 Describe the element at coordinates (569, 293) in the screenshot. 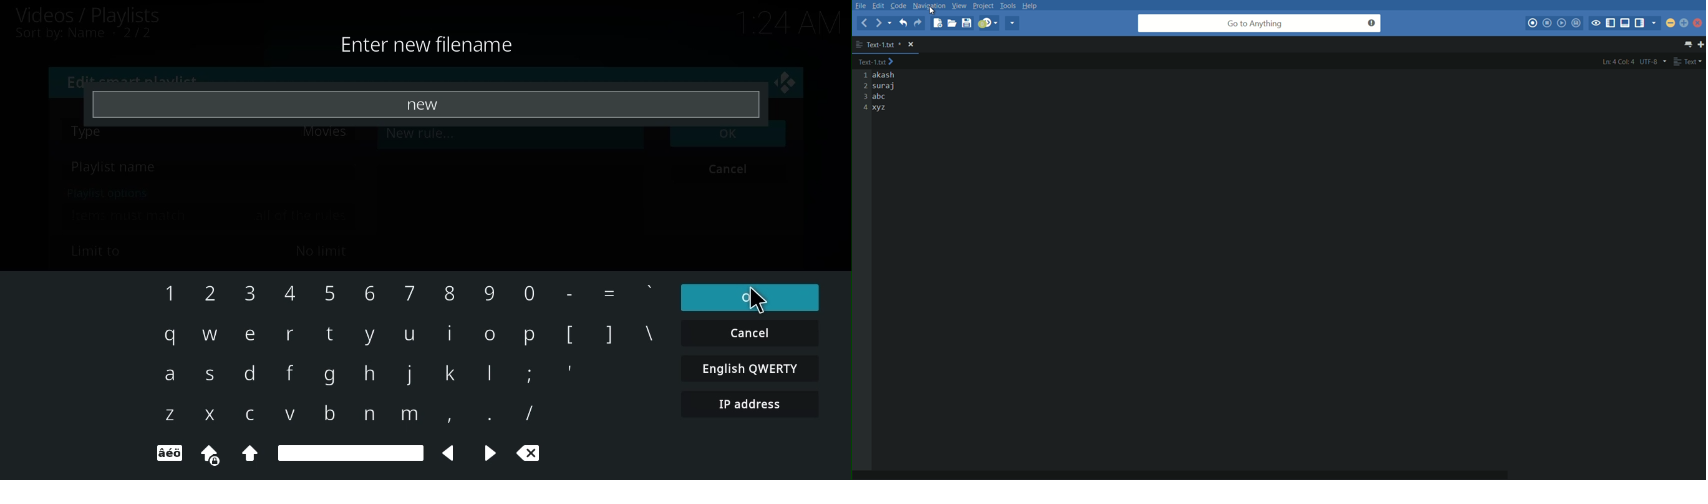

I see `-` at that location.